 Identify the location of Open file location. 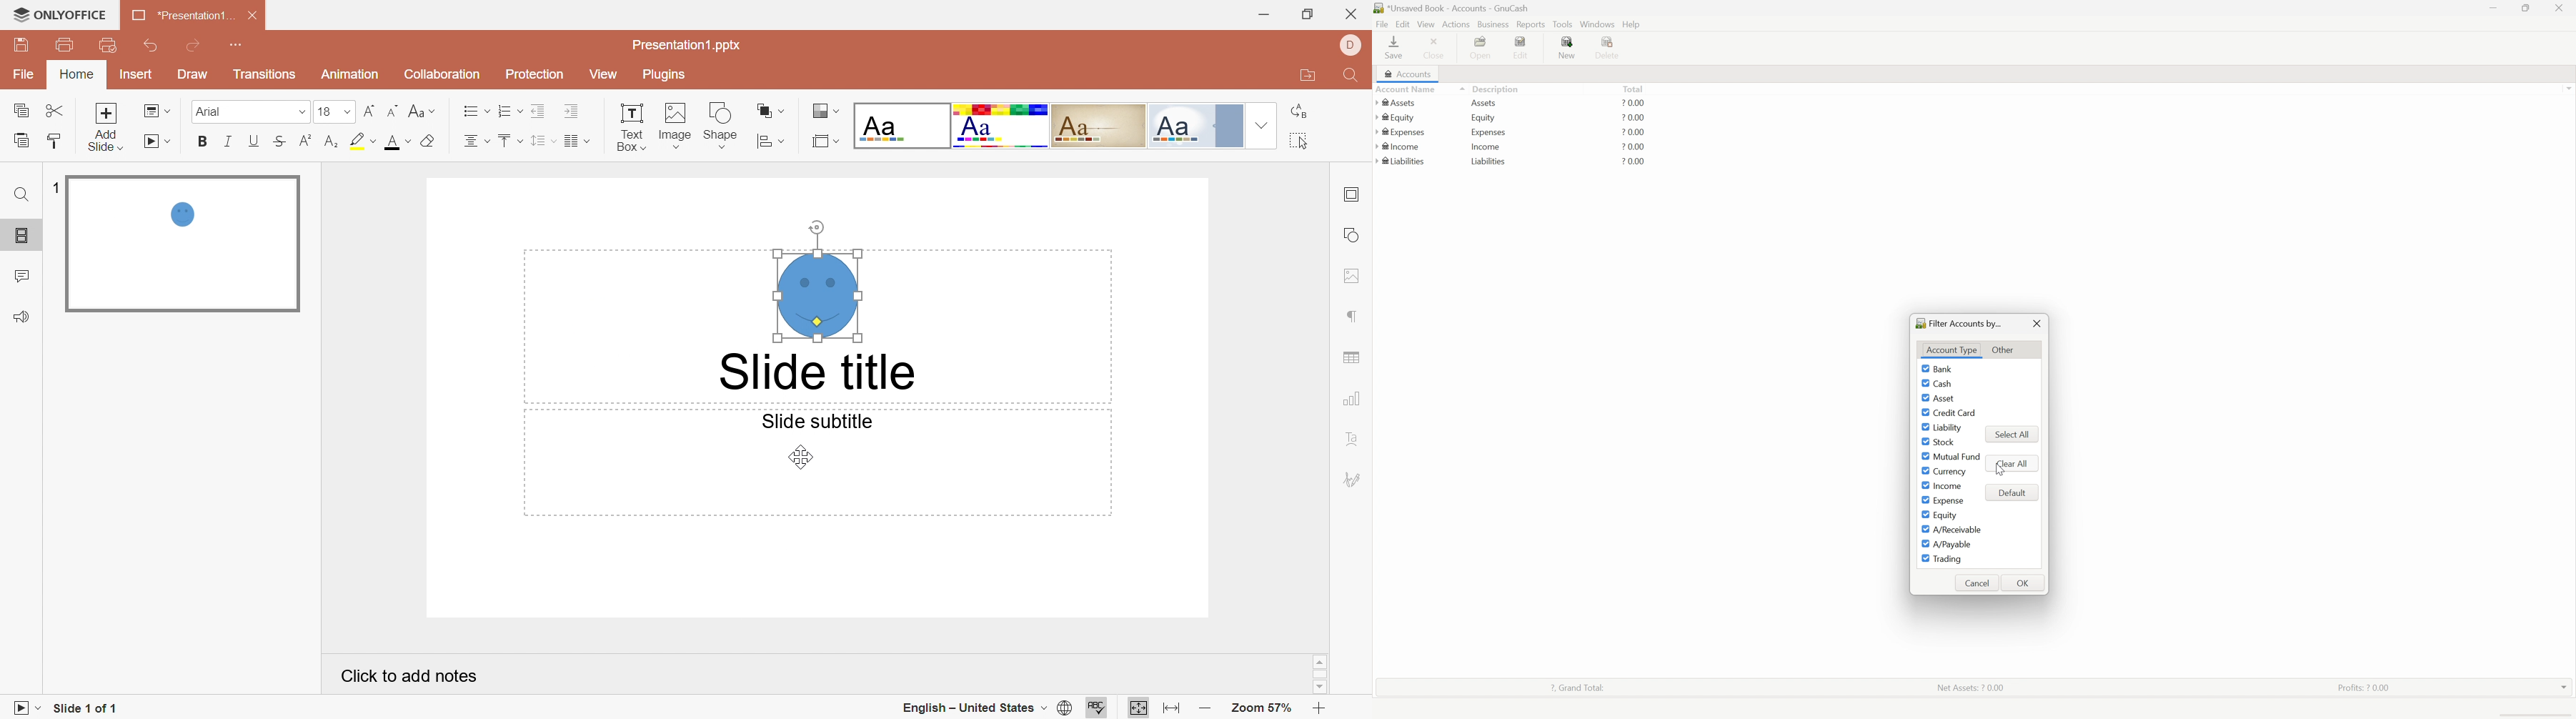
(1304, 77).